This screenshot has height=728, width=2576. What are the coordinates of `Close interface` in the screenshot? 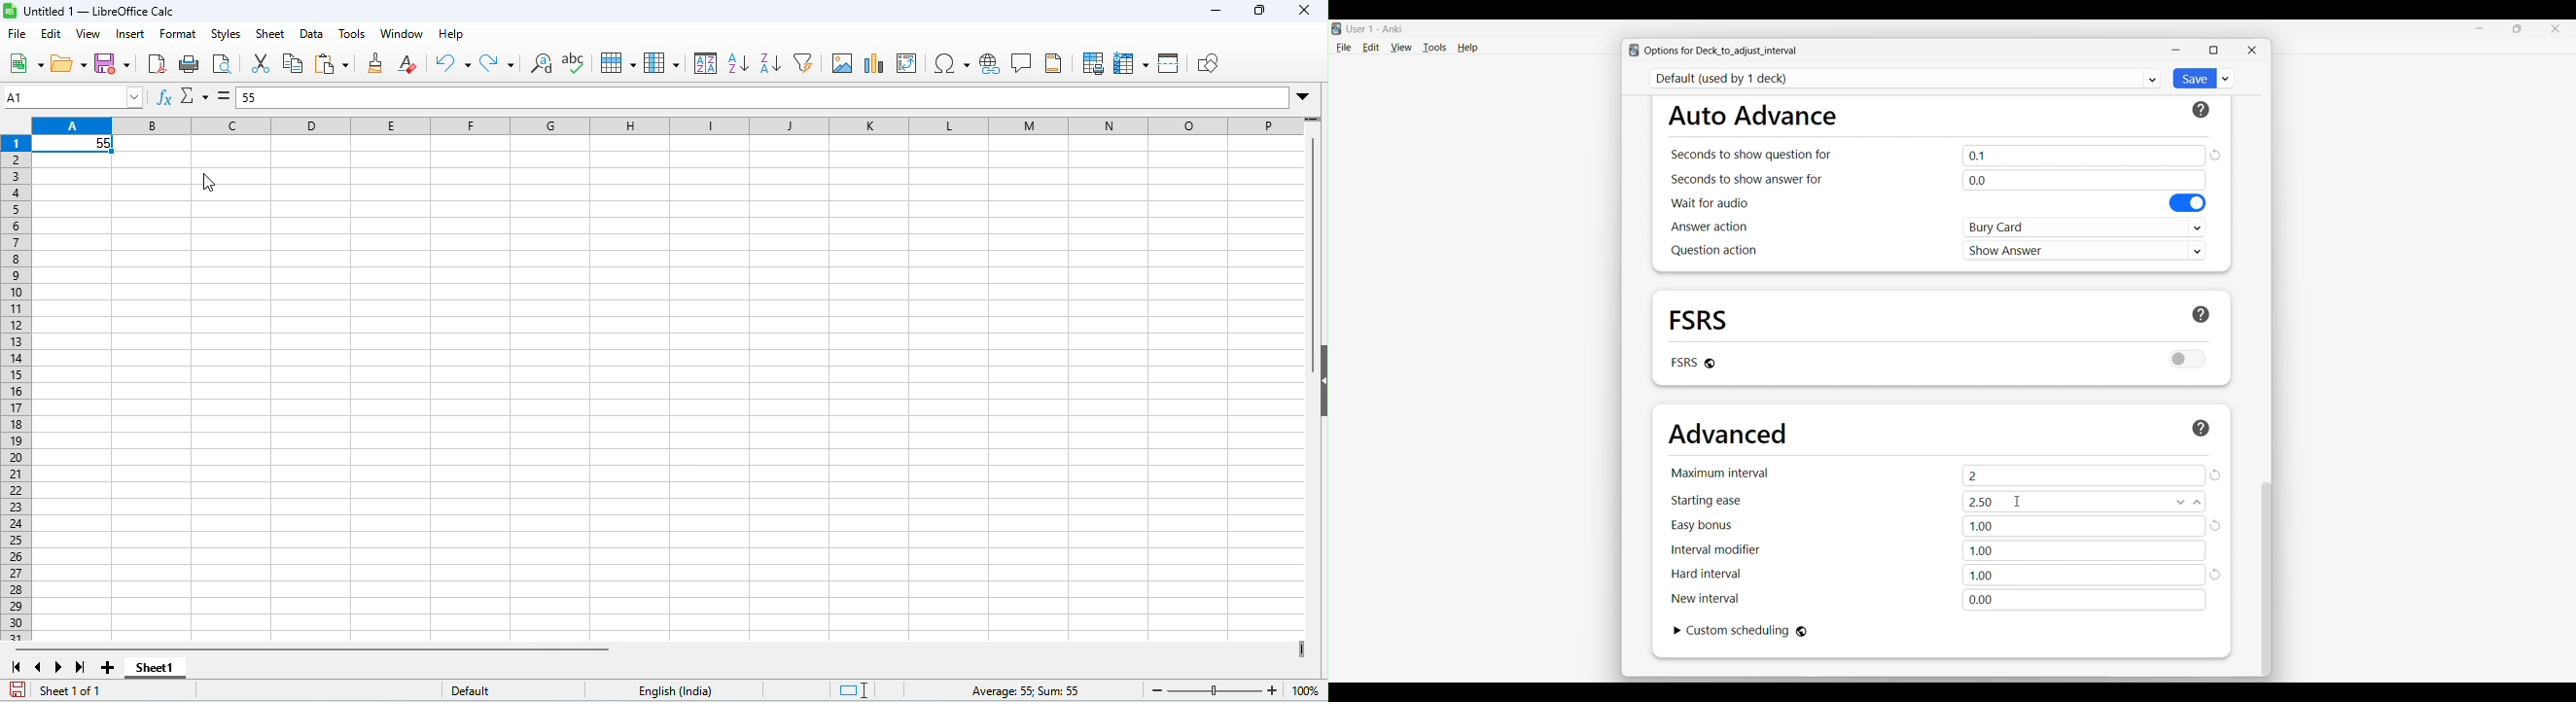 It's located at (2556, 29).